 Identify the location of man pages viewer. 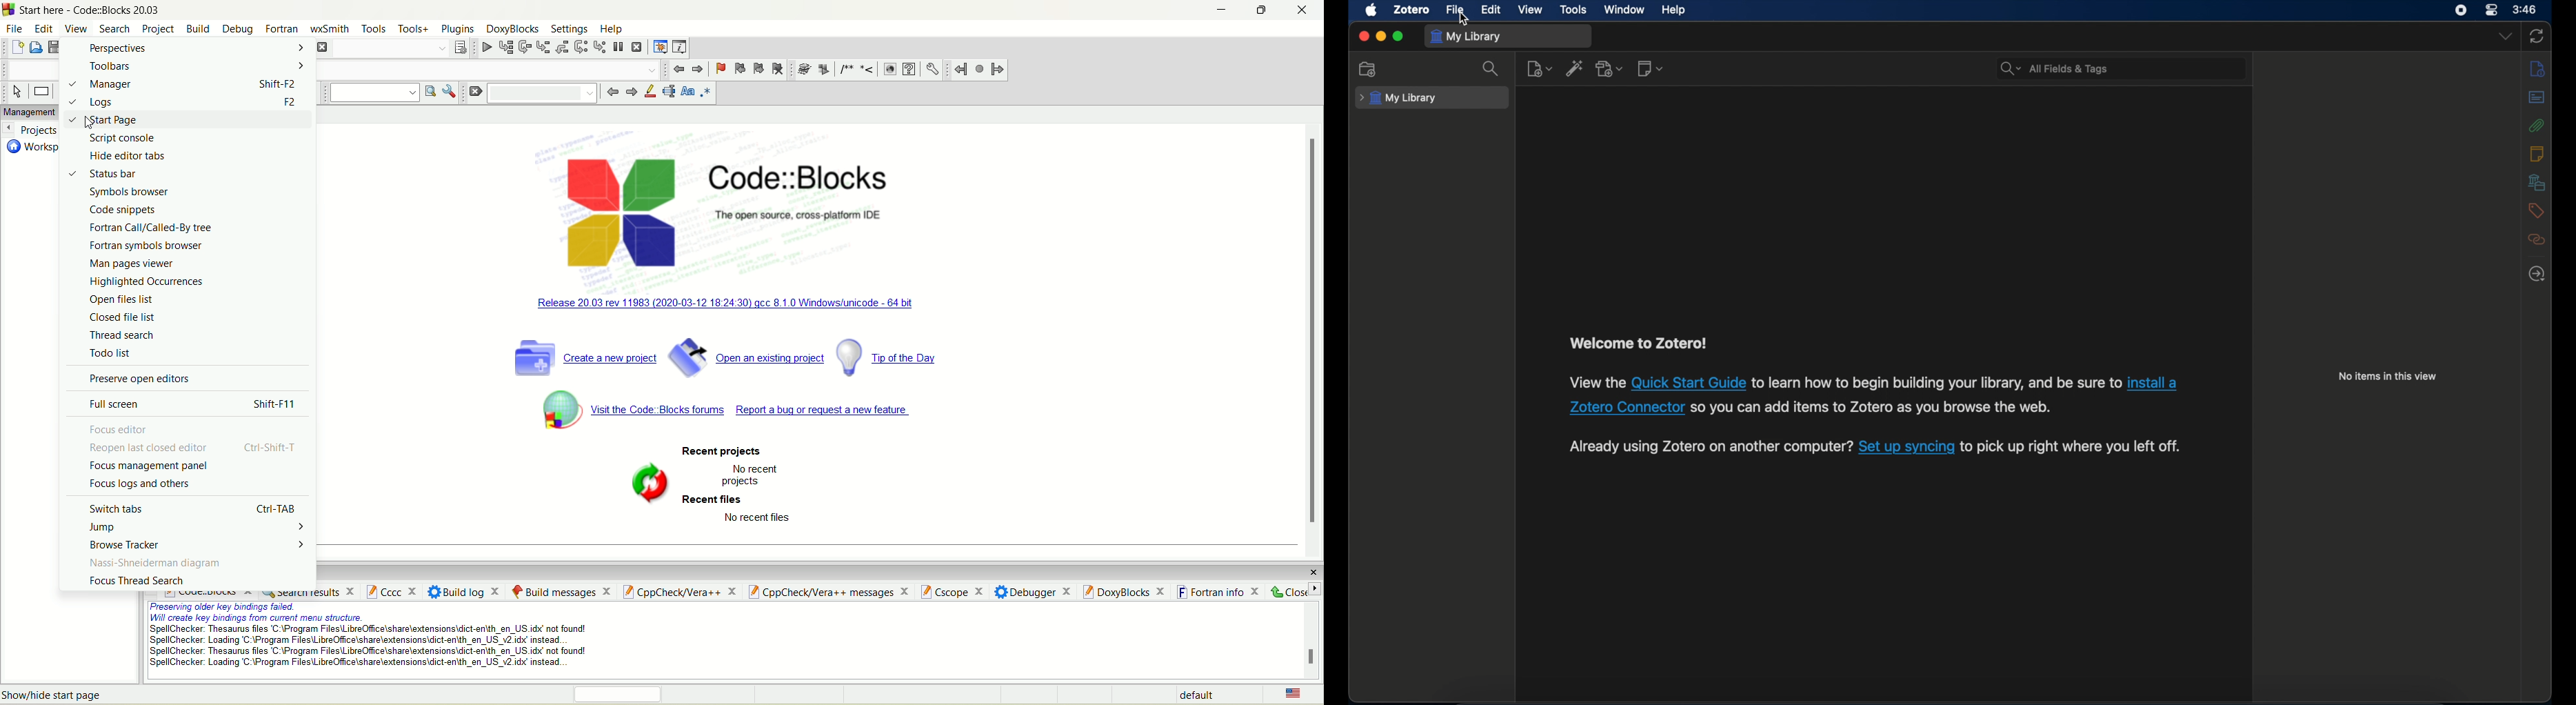
(132, 264).